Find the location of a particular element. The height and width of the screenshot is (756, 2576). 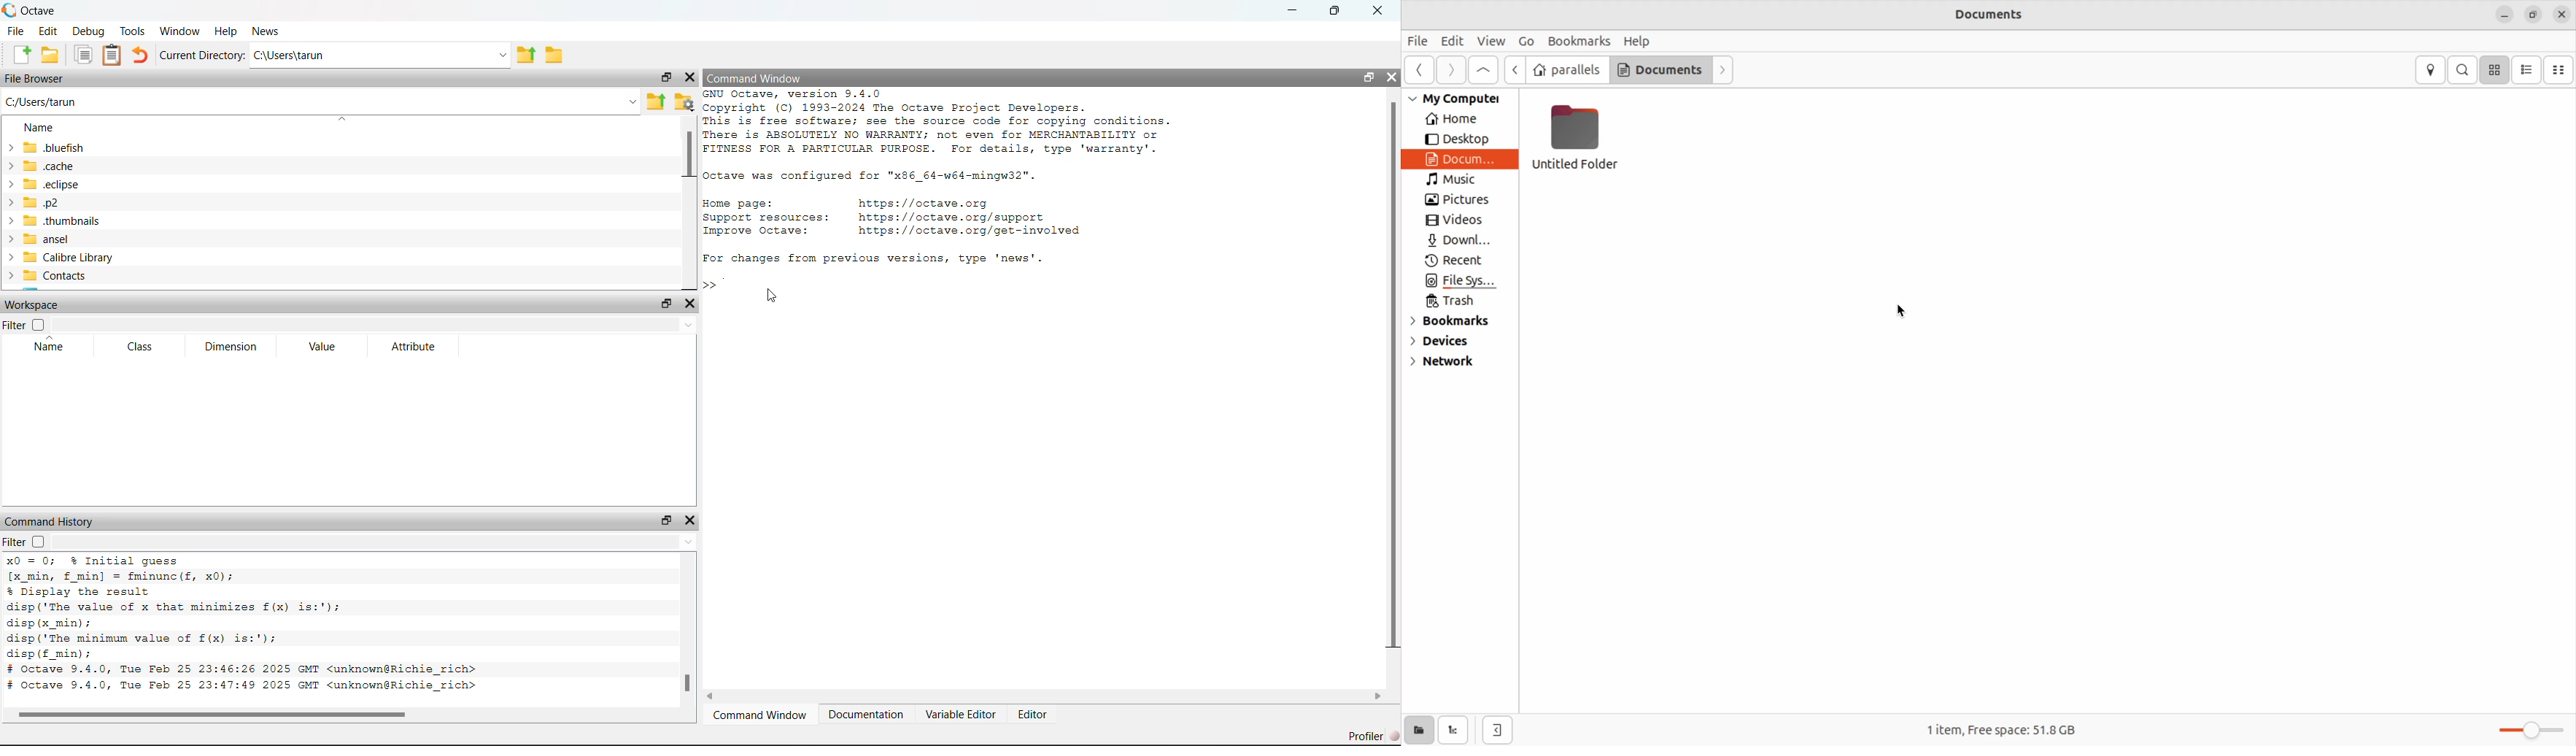

Next is located at coordinates (1726, 70).